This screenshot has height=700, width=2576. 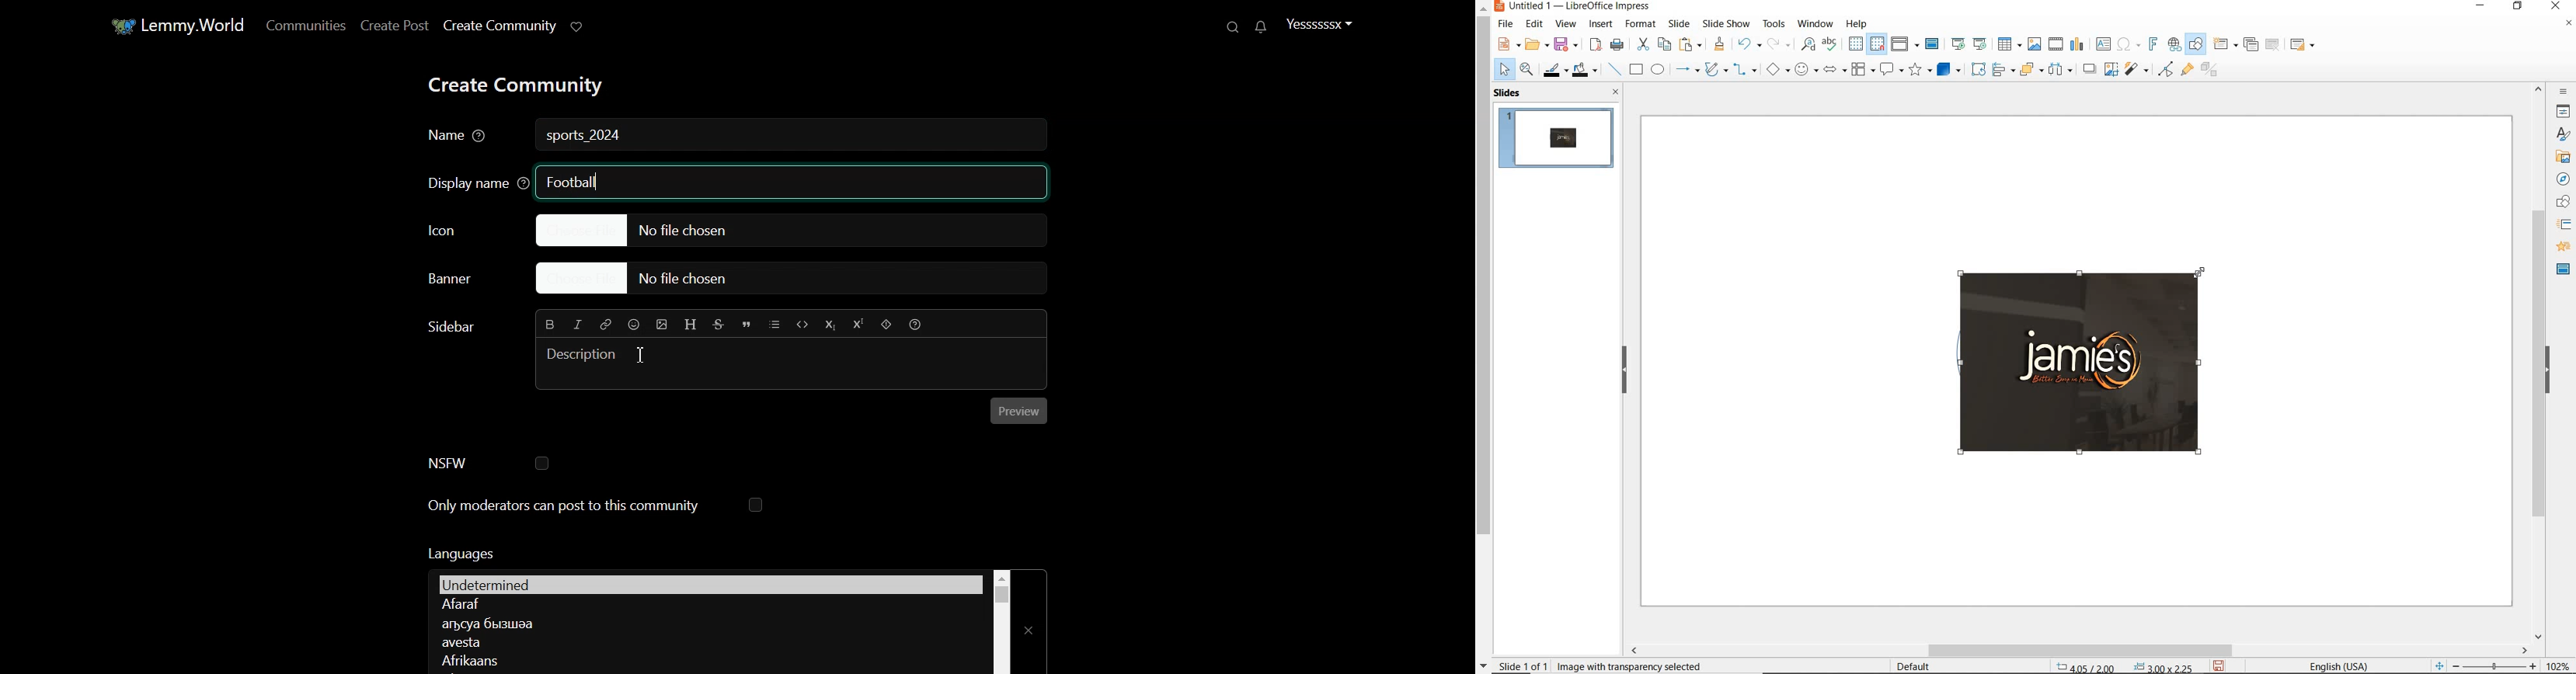 I want to click on duplicate slide, so click(x=2251, y=45).